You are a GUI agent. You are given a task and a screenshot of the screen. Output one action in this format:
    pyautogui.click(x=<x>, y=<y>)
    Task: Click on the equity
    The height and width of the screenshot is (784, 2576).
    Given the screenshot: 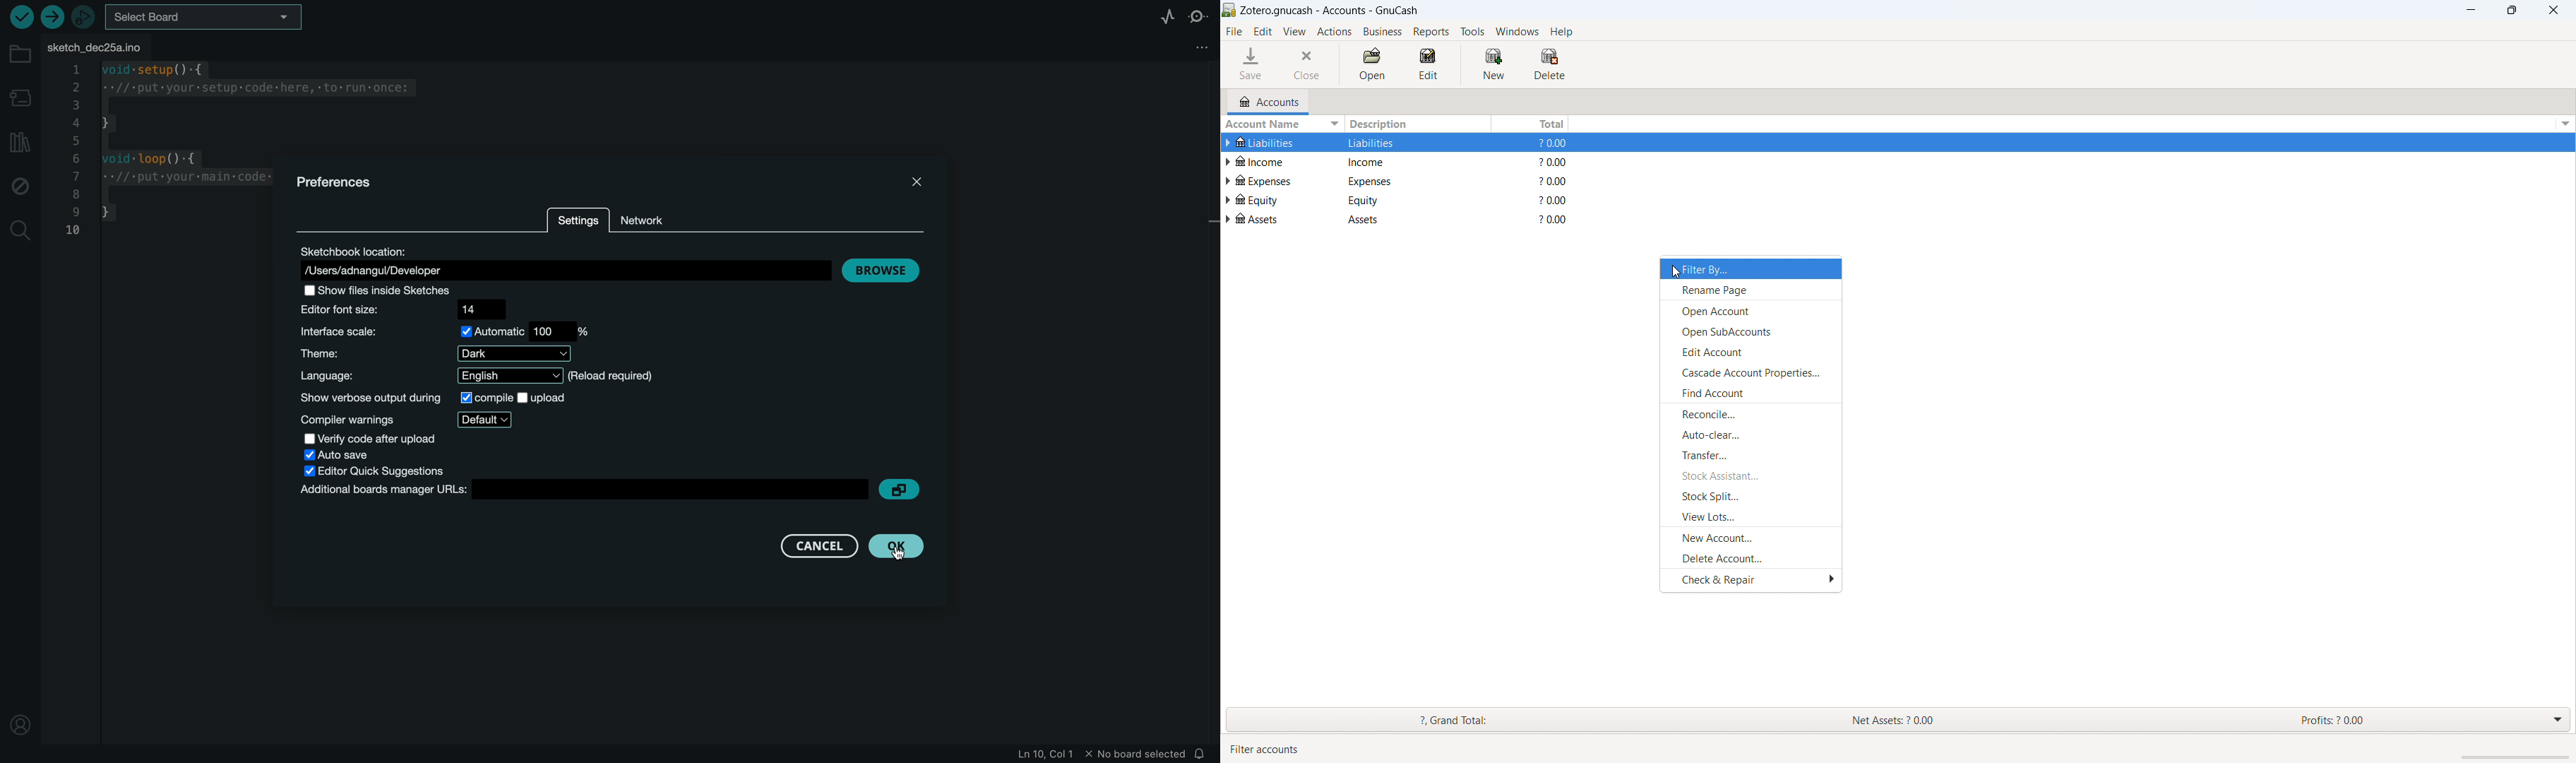 What is the action you would take?
    pyautogui.click(x=1268, y=199)
    